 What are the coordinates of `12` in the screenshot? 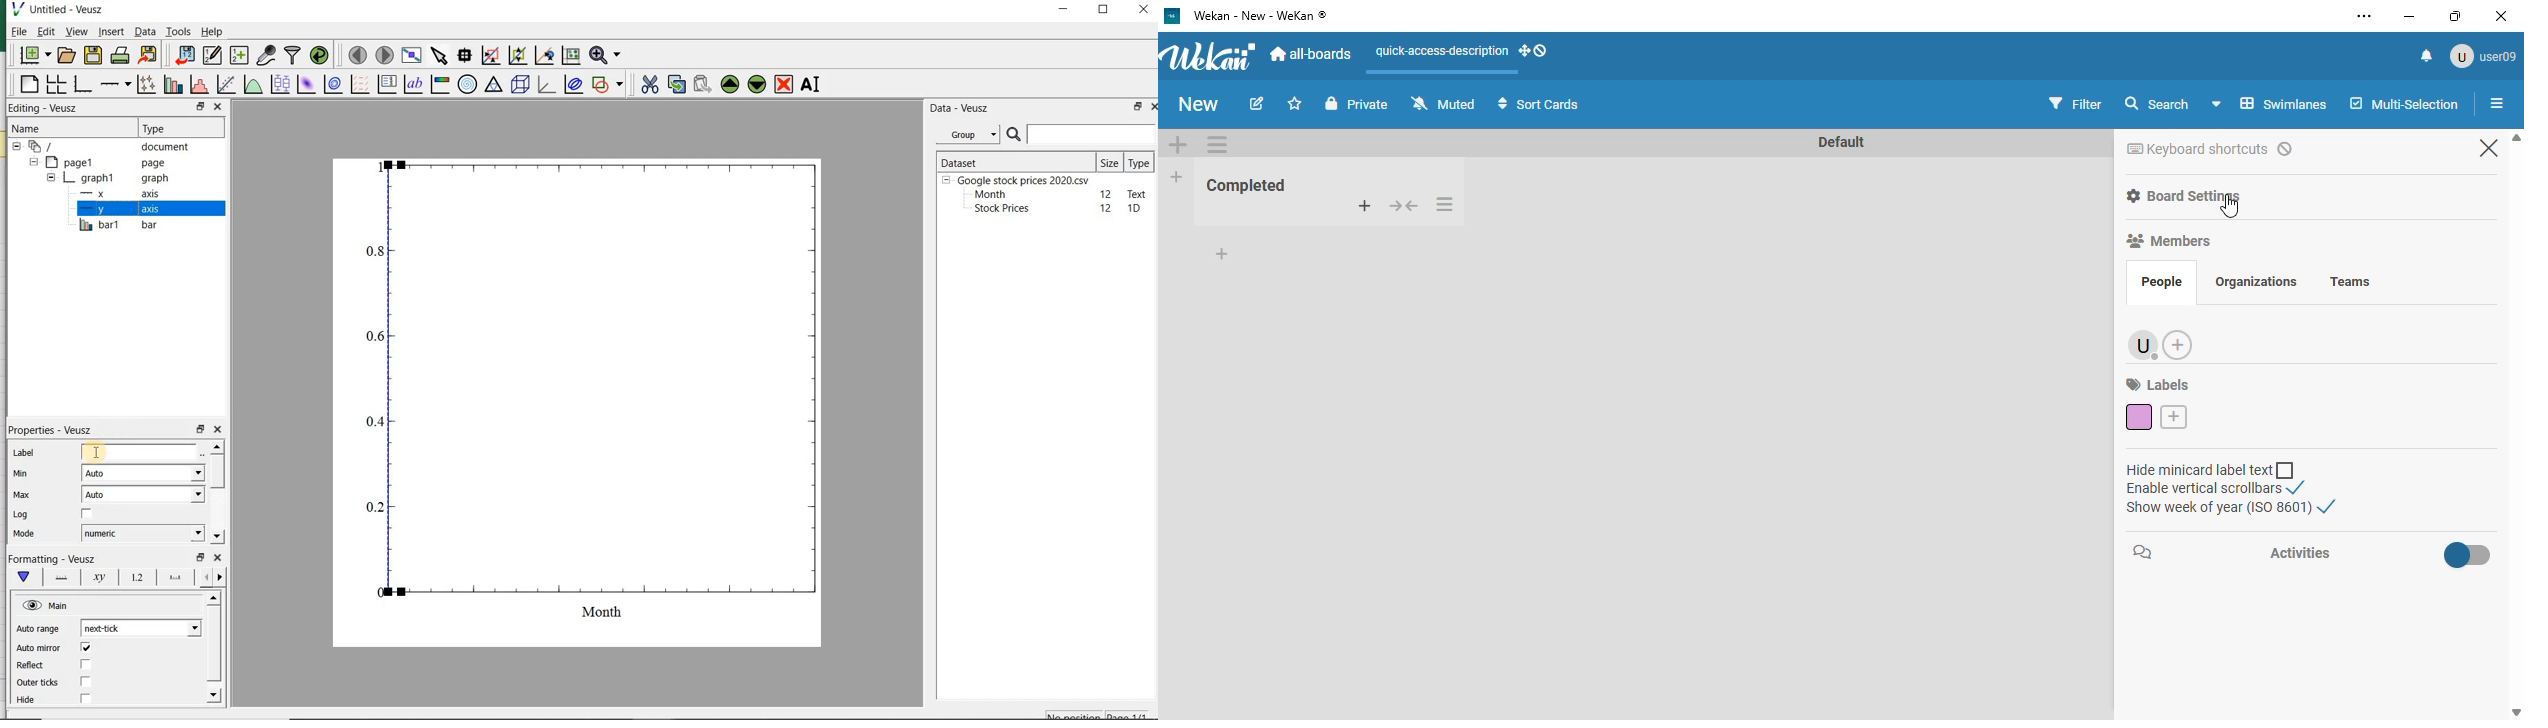 It's located at (1107, 193).